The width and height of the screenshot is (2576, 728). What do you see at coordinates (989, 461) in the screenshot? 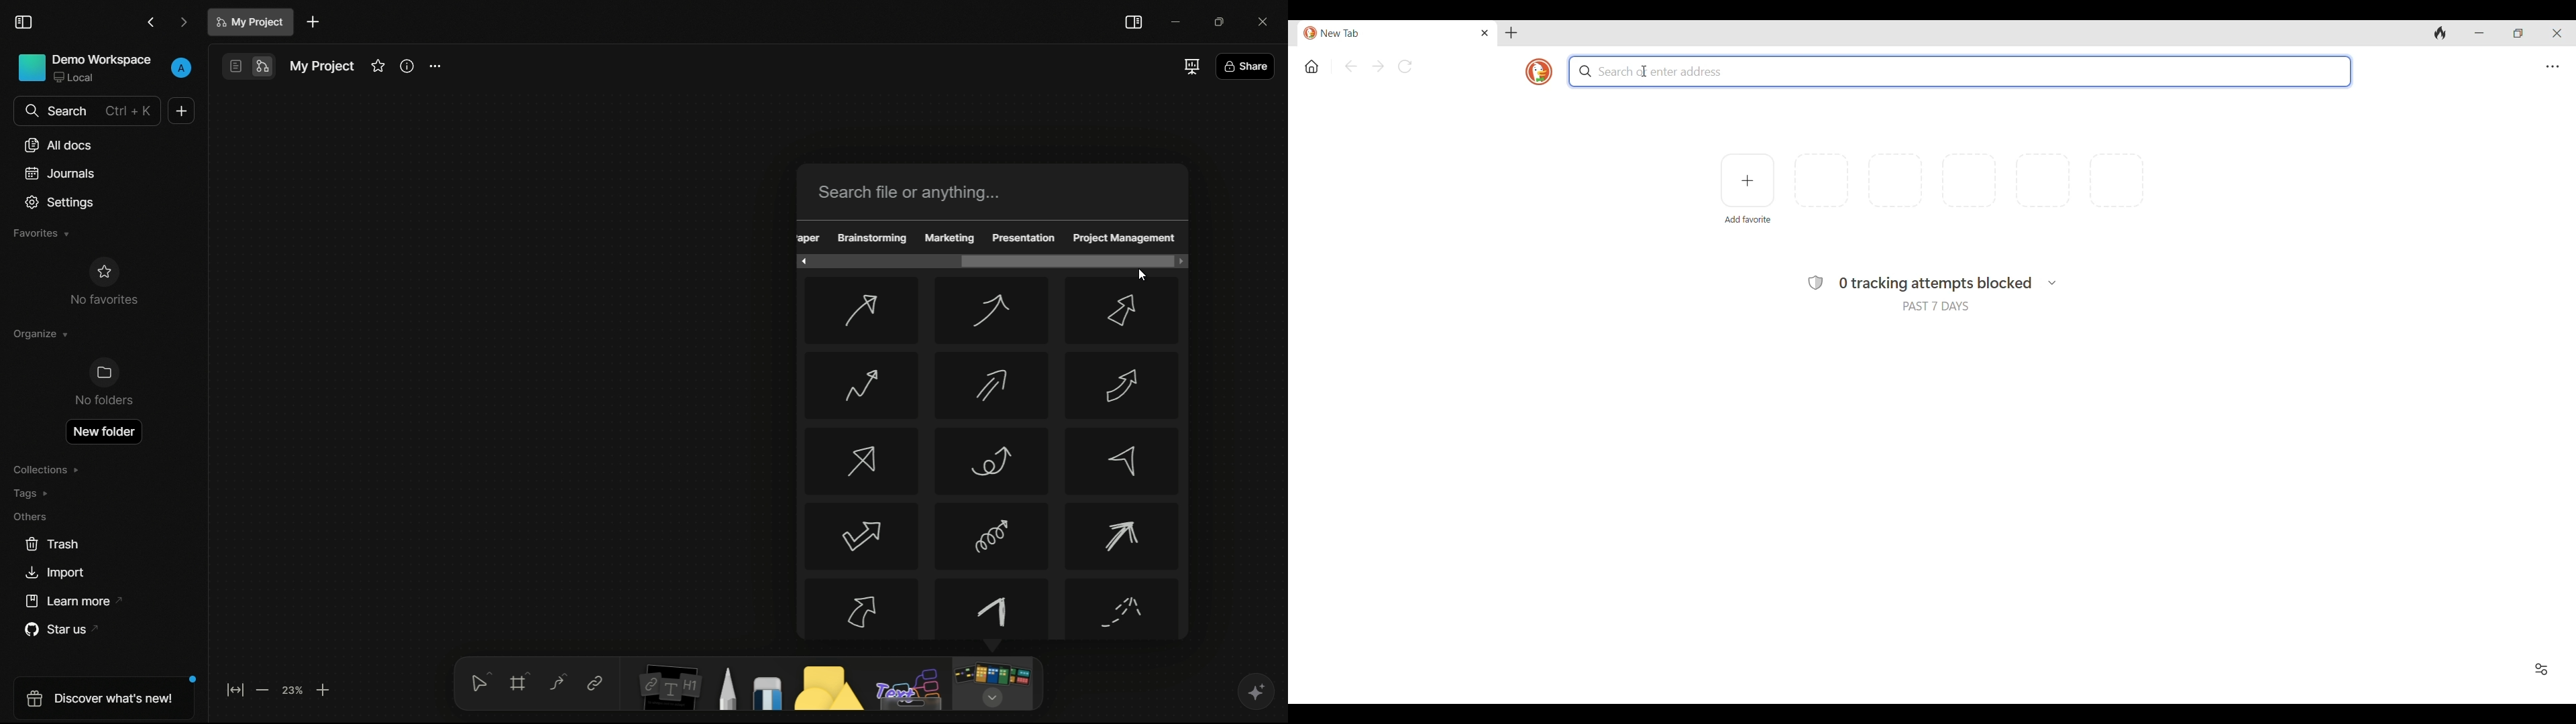
I see `arrow-8` at bounding box center [989, 461].